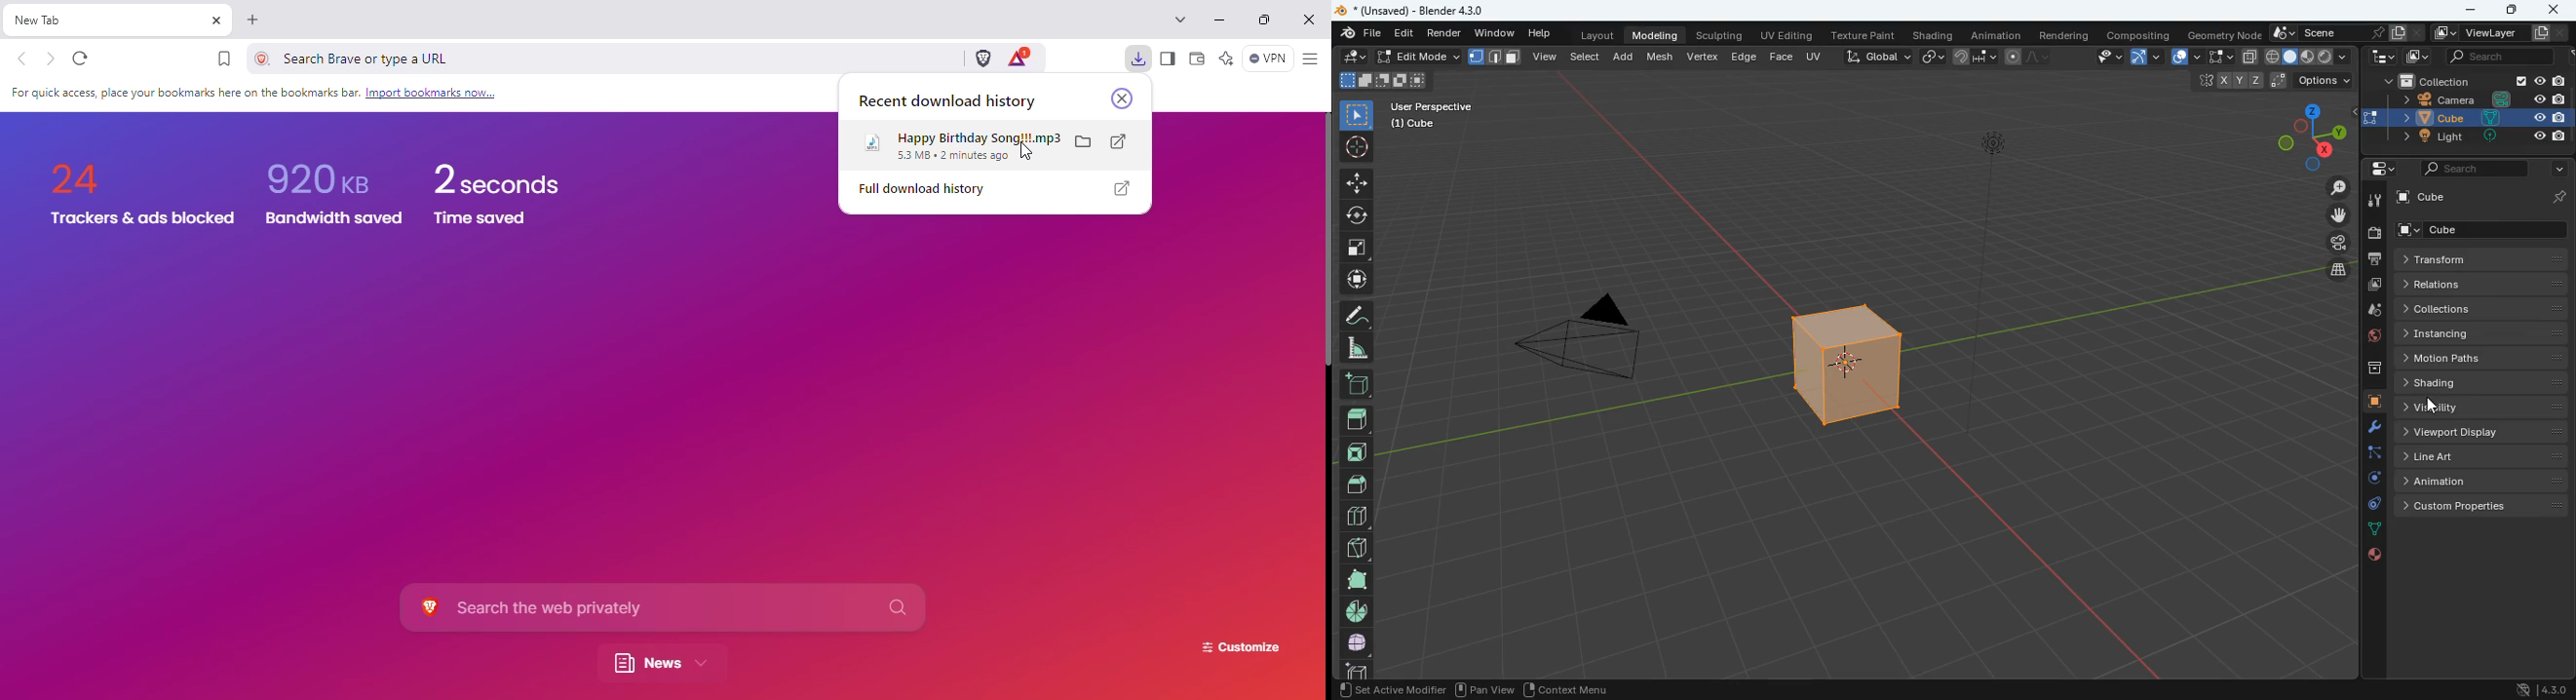 This screenshot has height=700, width=2576. Describe the element at coordinates (2145, 59) in the screenshot. I see `arc` at that location.